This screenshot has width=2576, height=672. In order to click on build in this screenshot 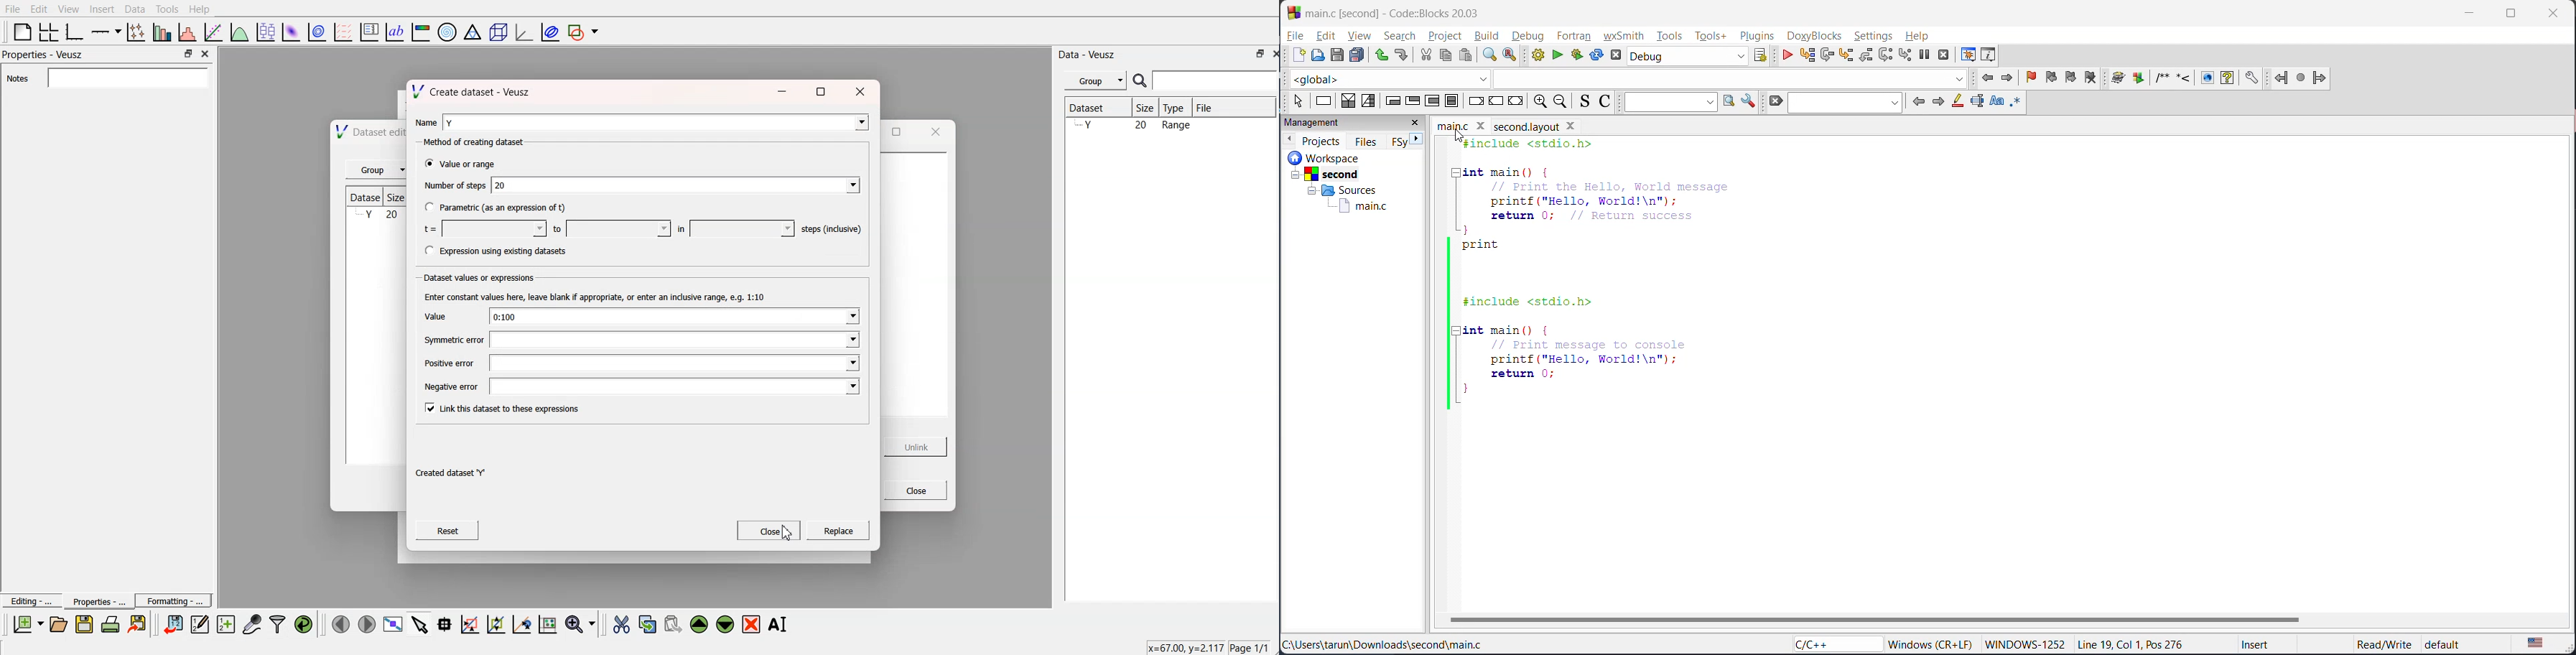, I will do `click(1491, 35)`.